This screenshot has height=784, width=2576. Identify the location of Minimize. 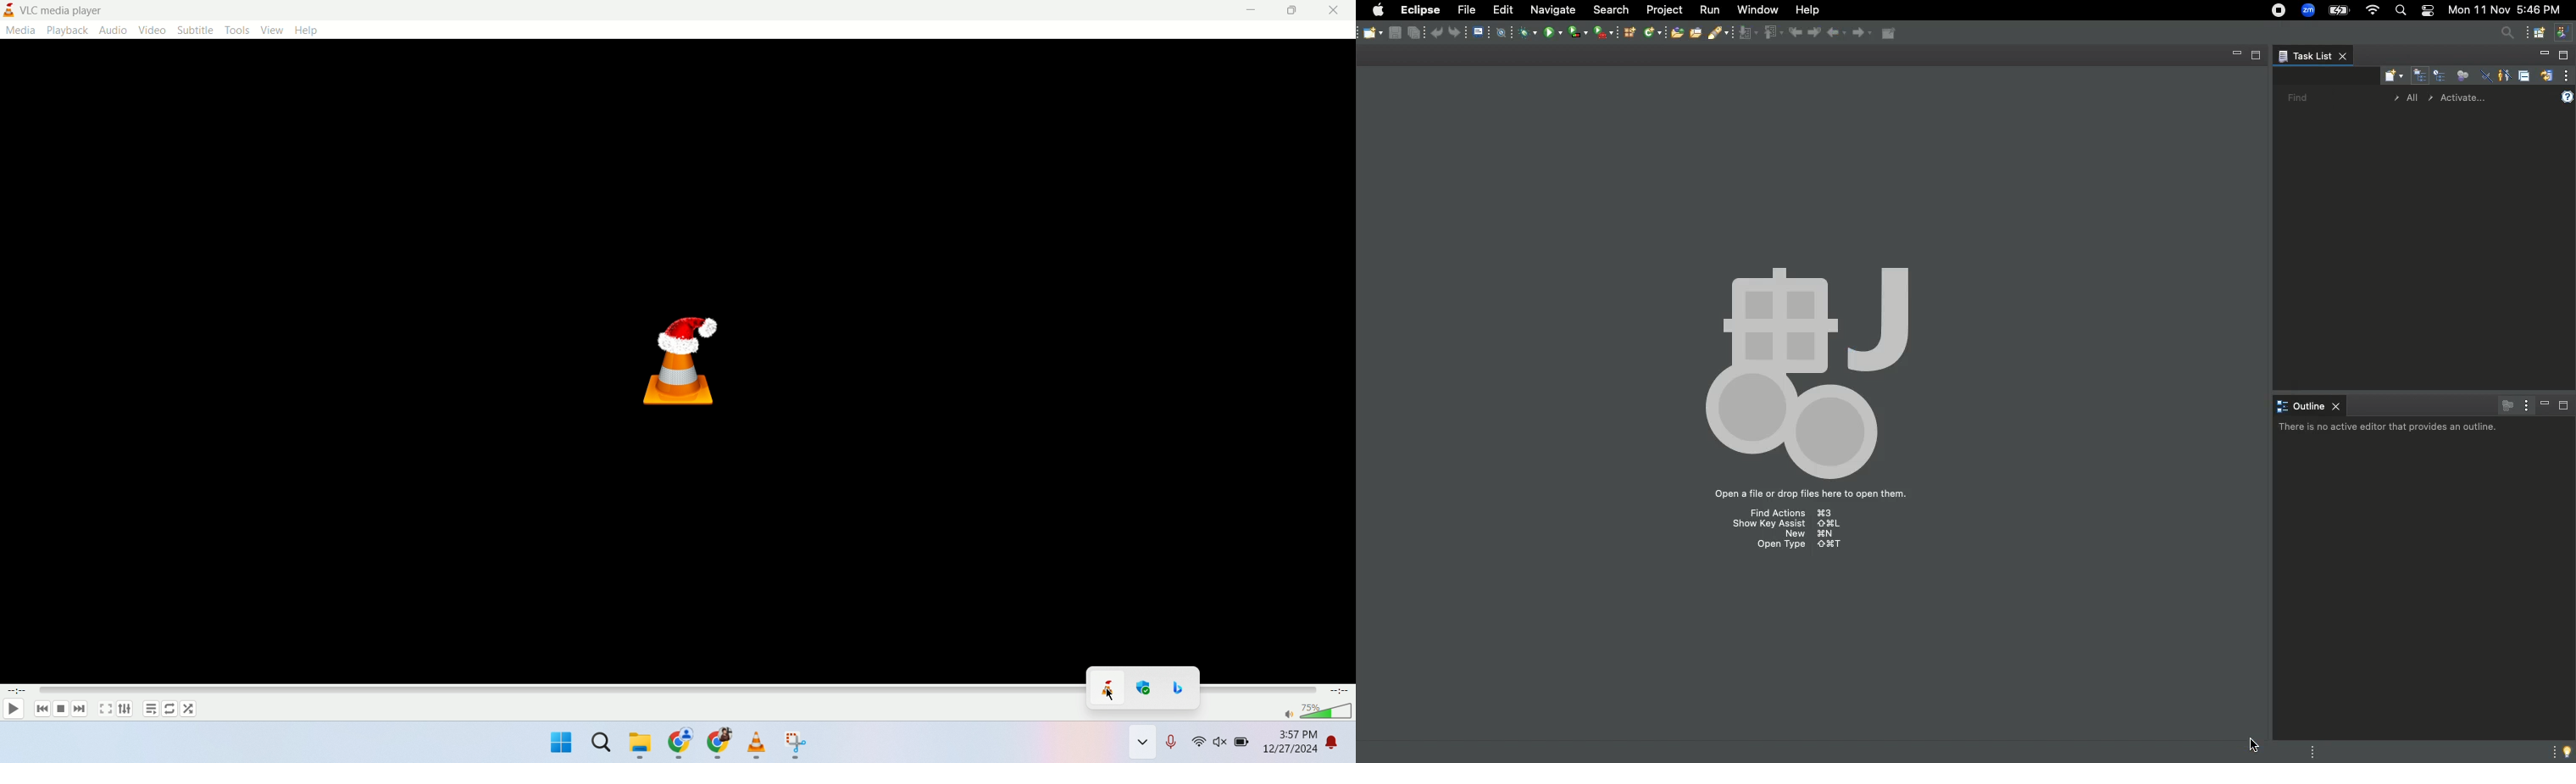
(1408, 35).